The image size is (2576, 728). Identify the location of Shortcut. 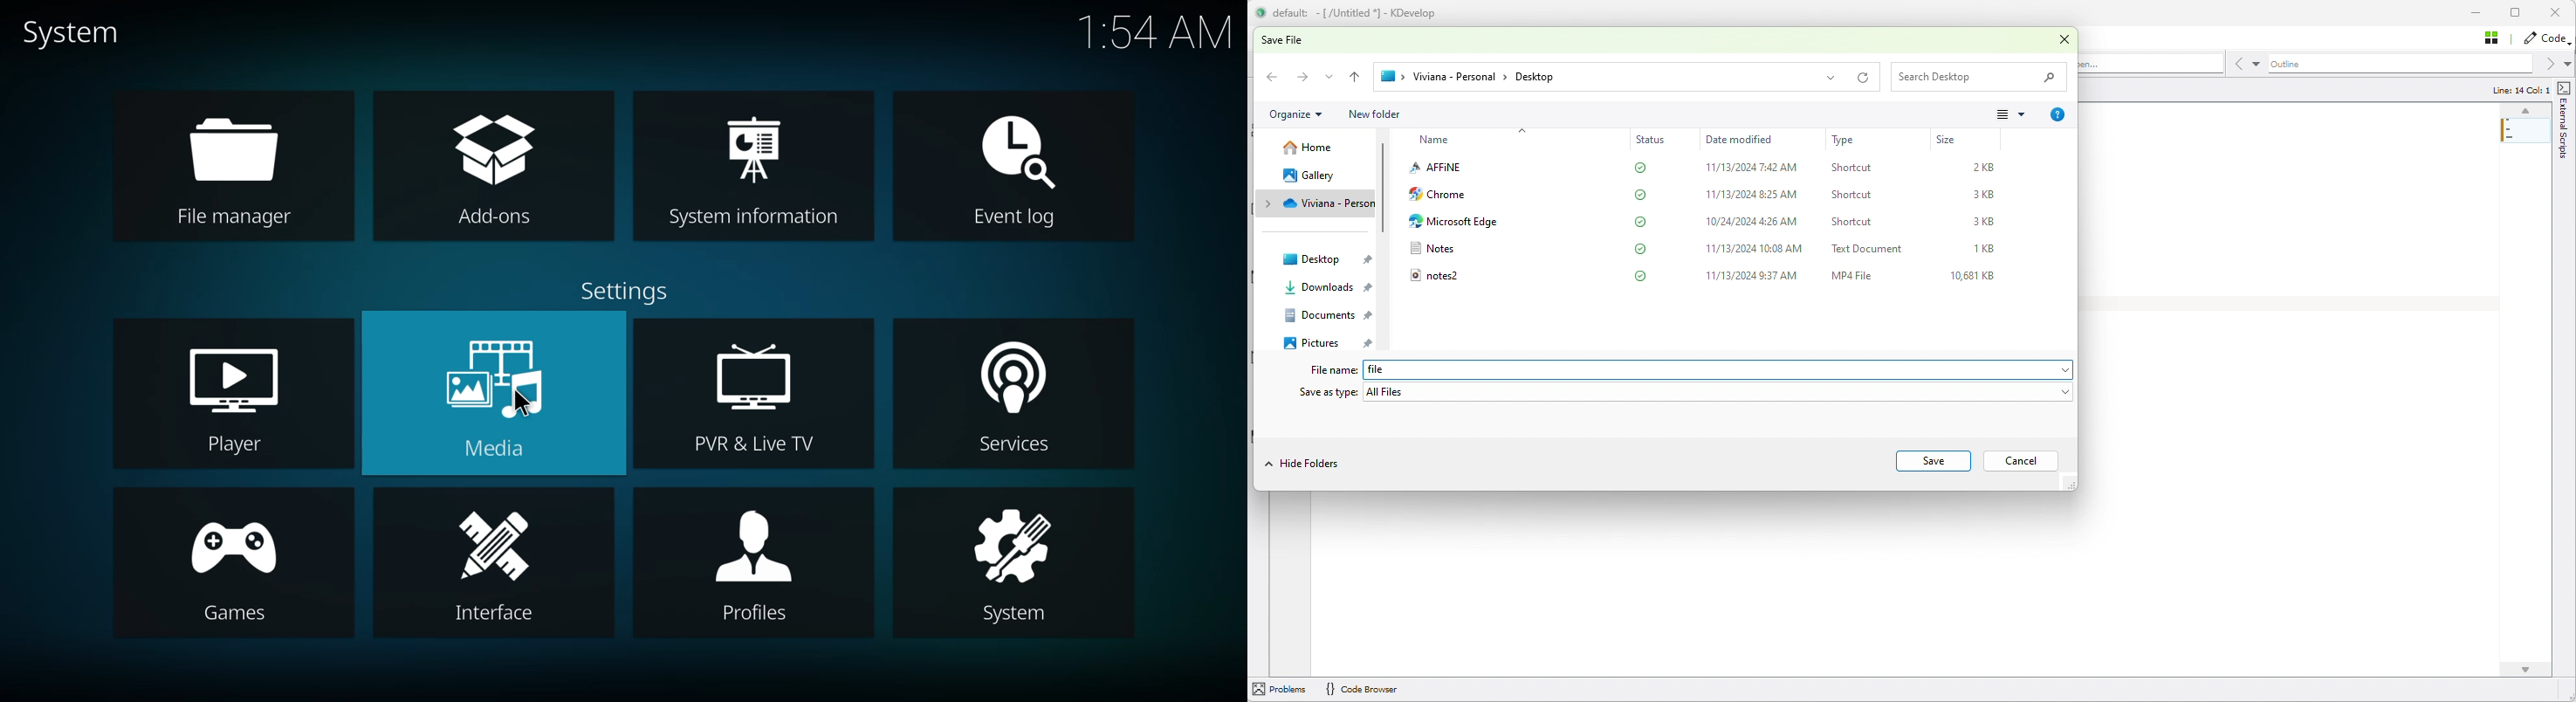
(1854, 222).